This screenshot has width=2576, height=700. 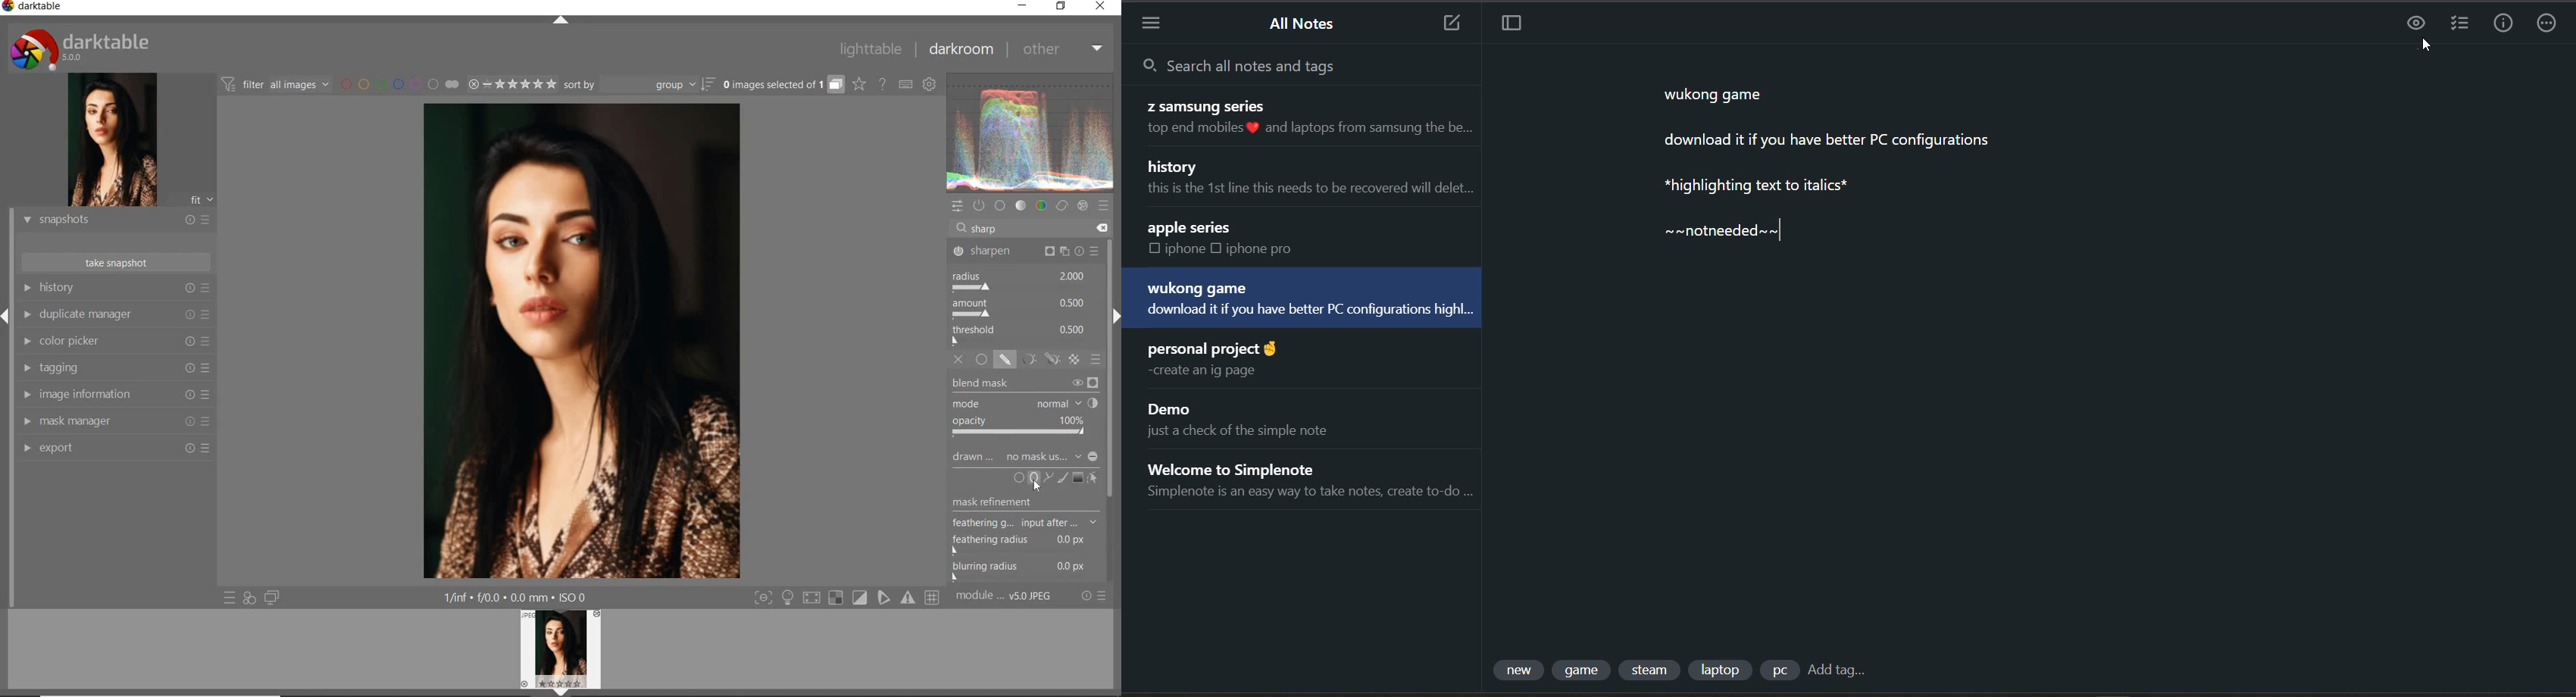 What do you see at coordinates (1725, 668) in the screenshot?
I see `tag 4` at bounding box center [1725, 668].